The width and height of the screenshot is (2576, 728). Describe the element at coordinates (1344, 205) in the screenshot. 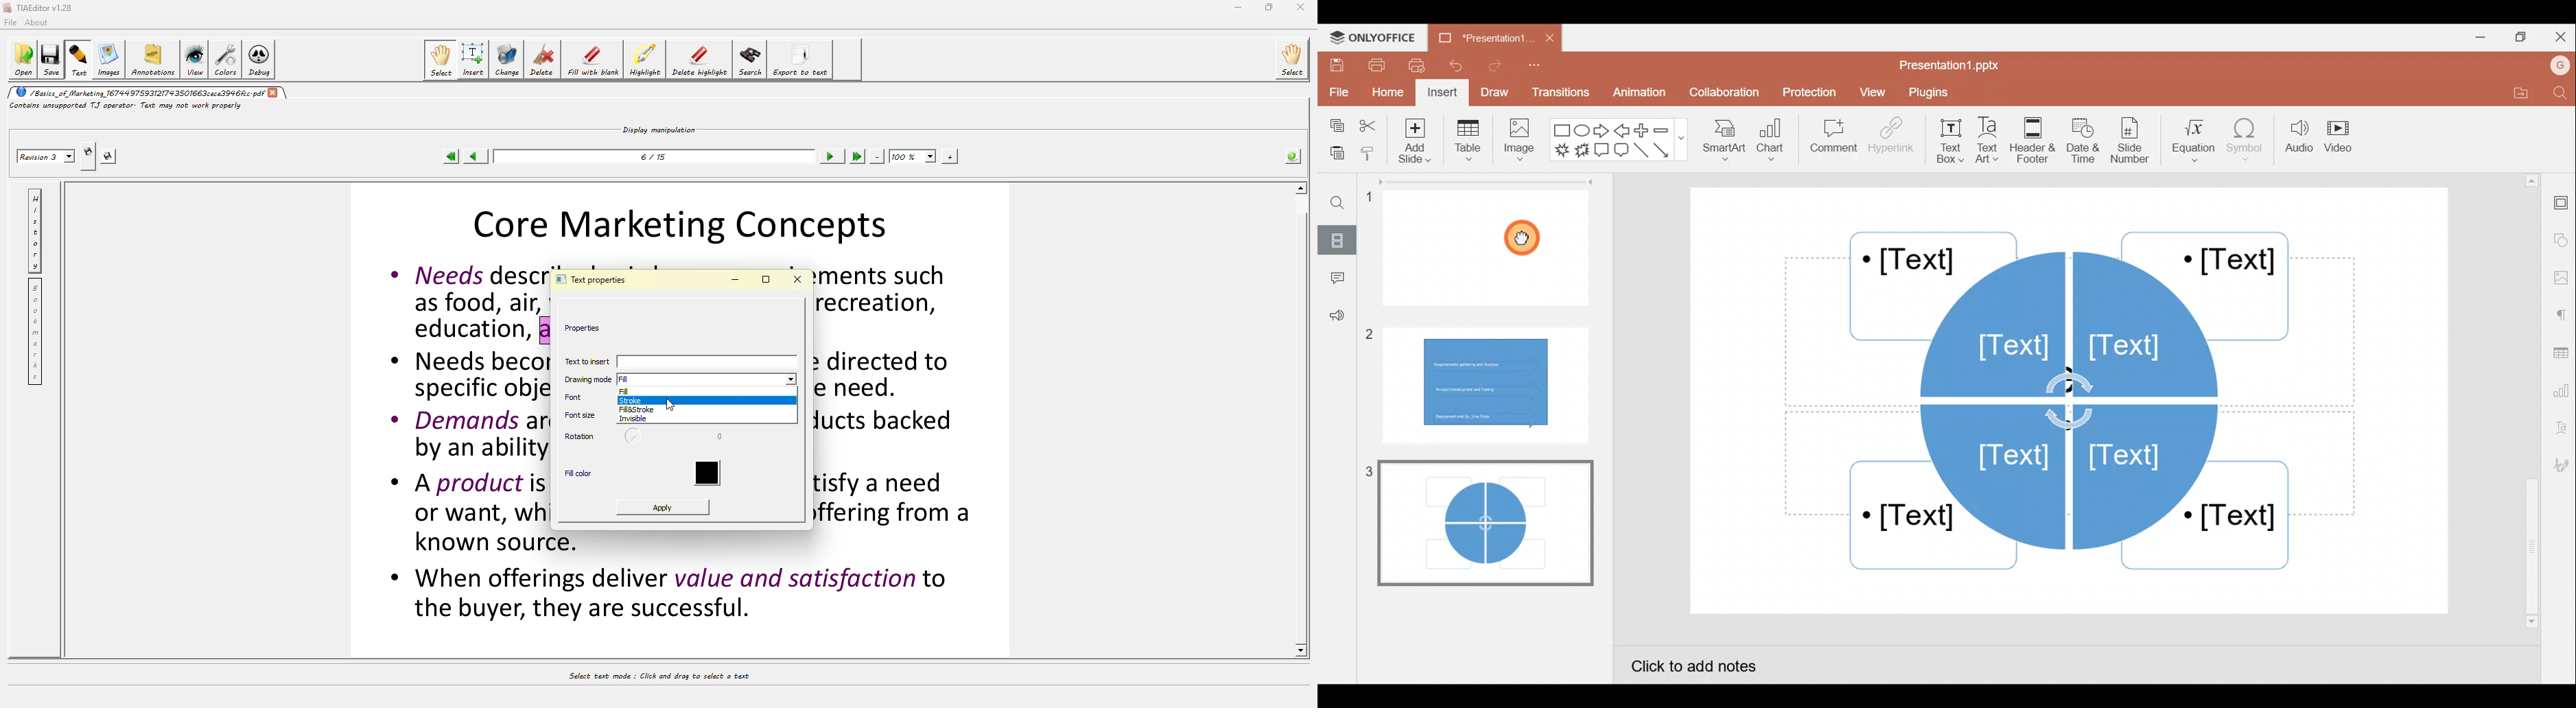

I see `Find` at that location.